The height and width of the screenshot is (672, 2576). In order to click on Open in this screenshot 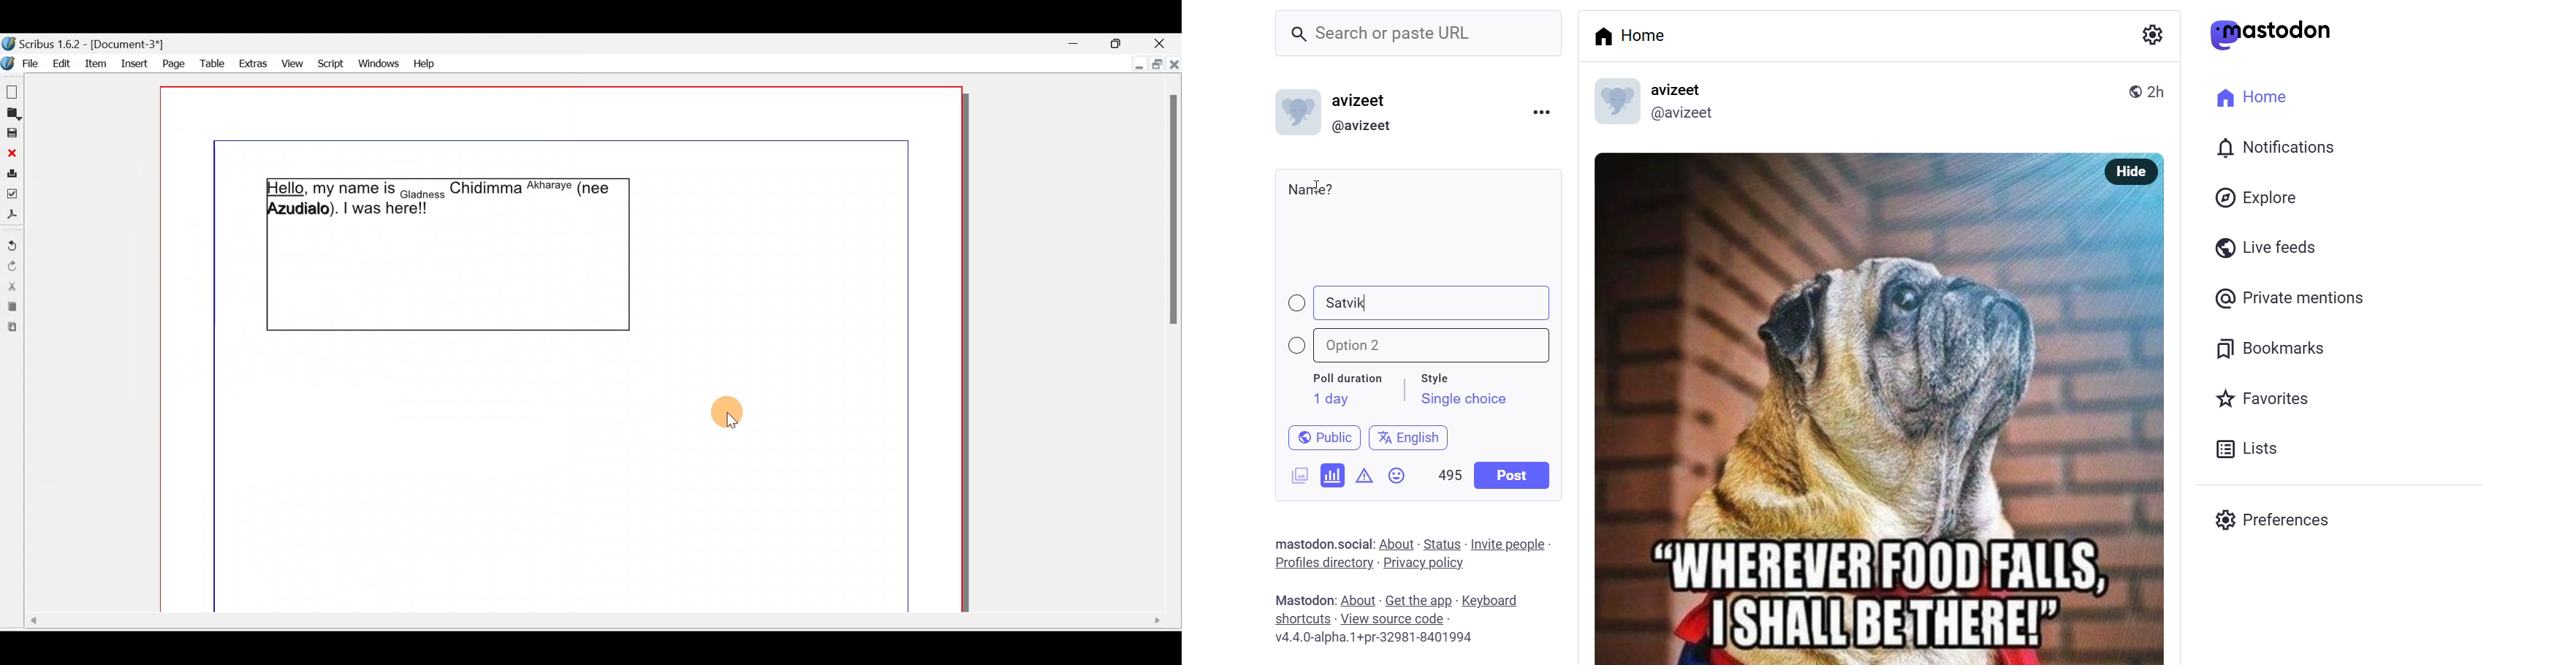, I will do `click(12, 115)`.